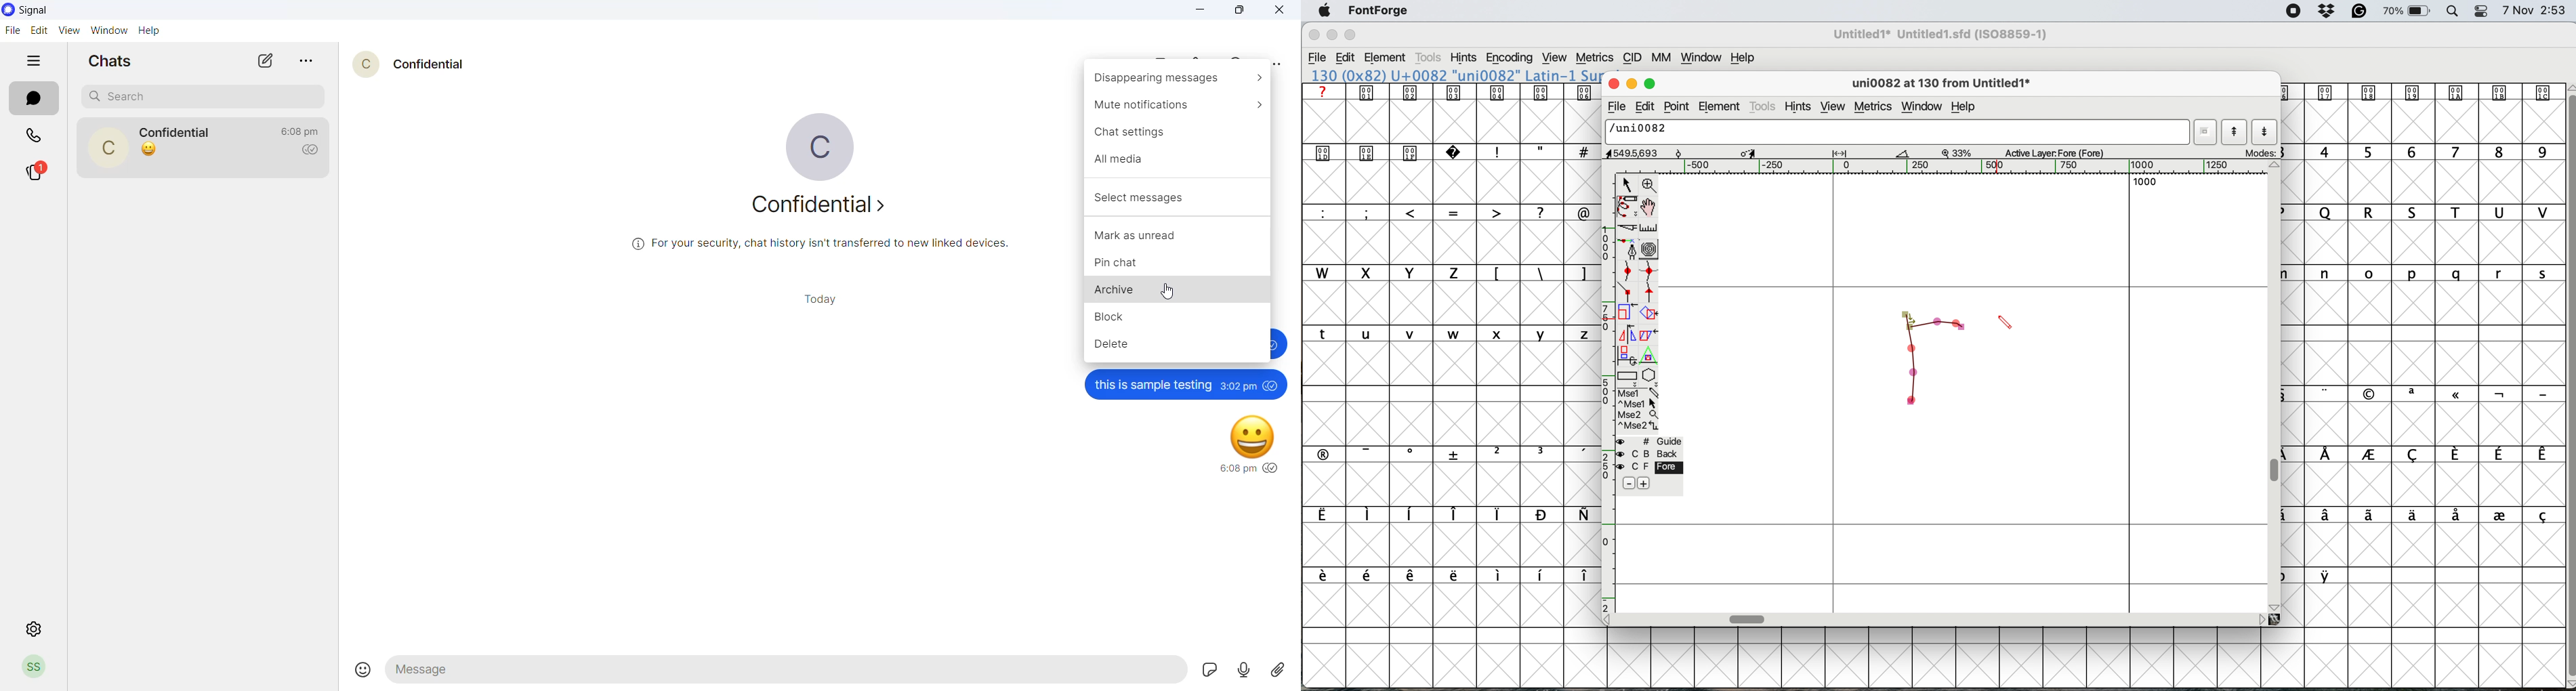 Image resolution: width=2576 pixels, height=700 pixels. I want to click on show next letter, so click(2265, 133).